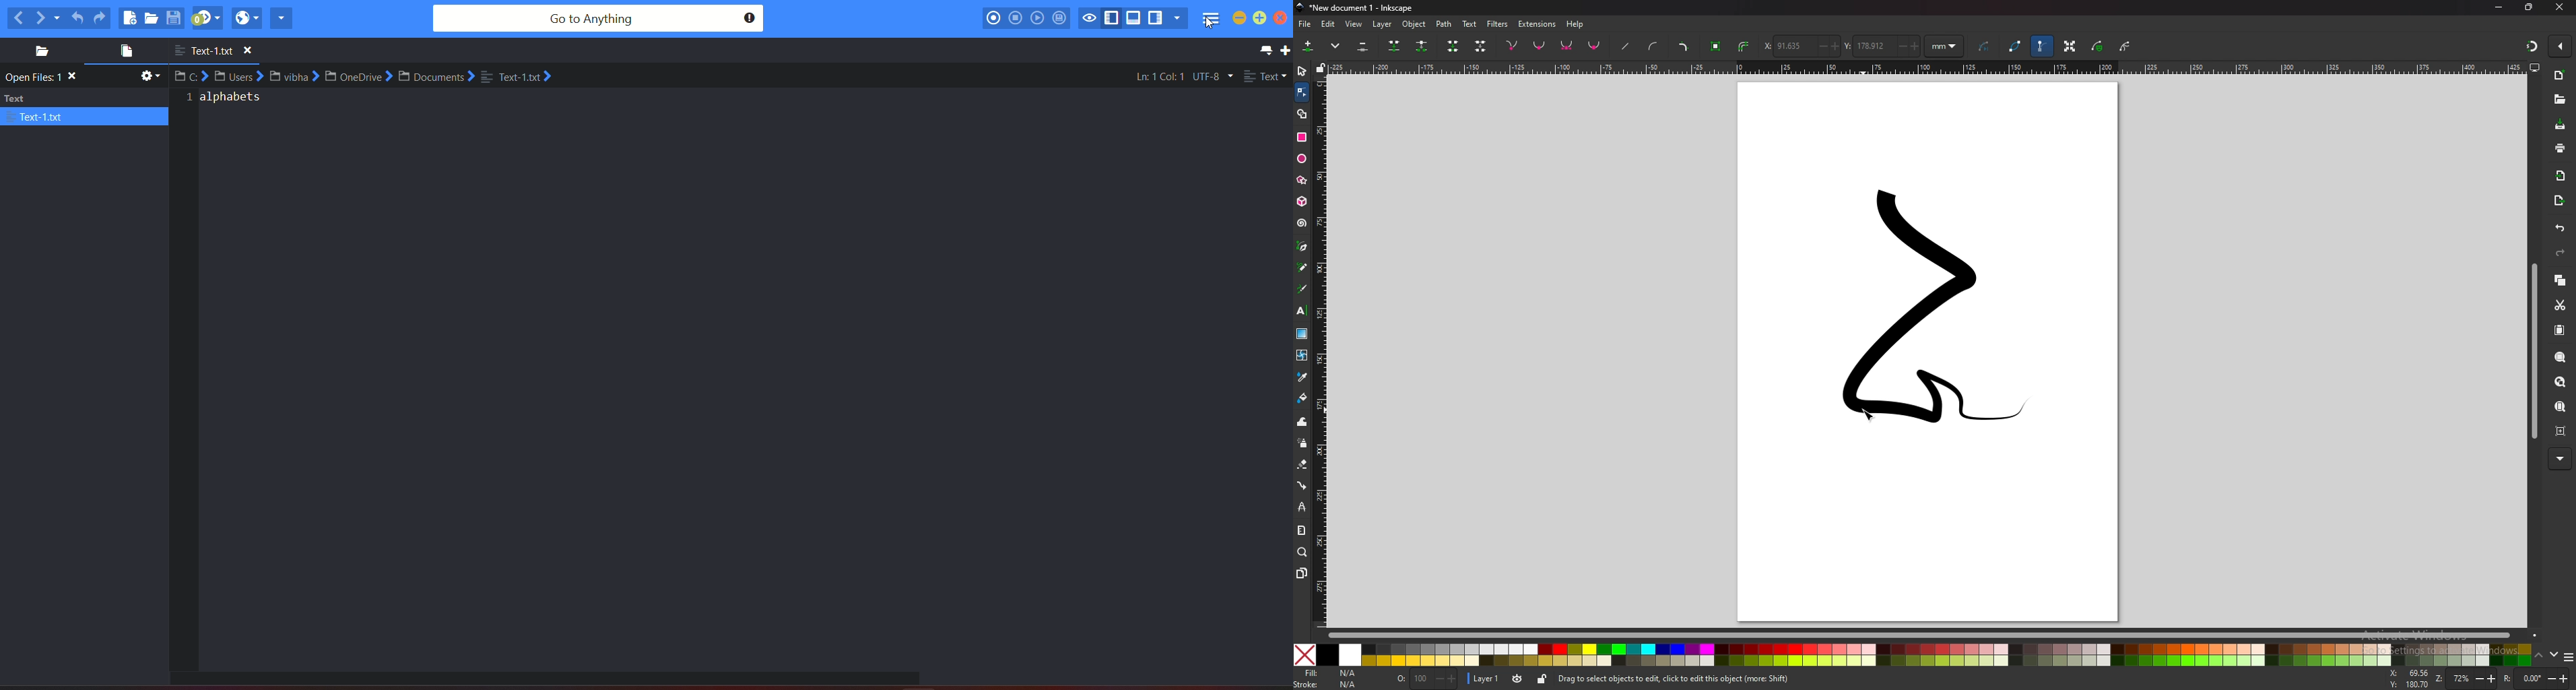 The image size is (2576, 700). I want to click on show specific sidebar, so click(1177, 18).